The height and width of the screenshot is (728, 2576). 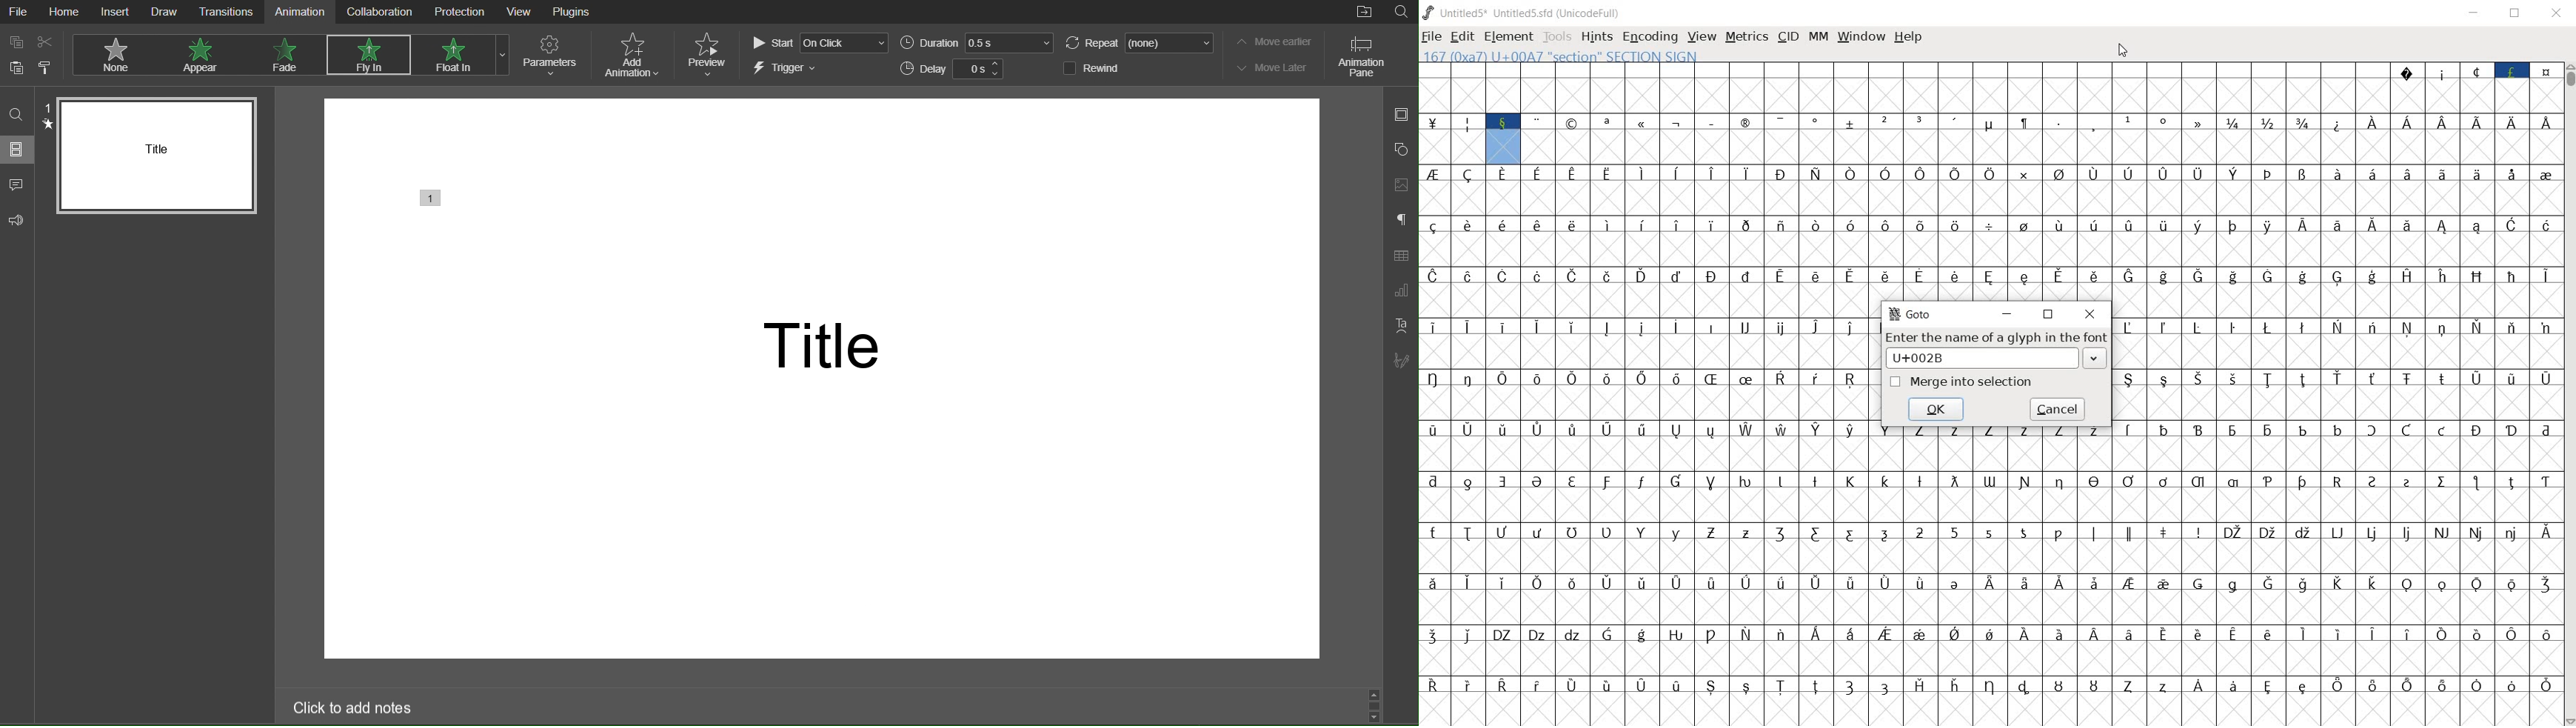 What do you see at coordinates (818, 43) in the screenshot?
I see `Start` at bounding box center [818, 43].